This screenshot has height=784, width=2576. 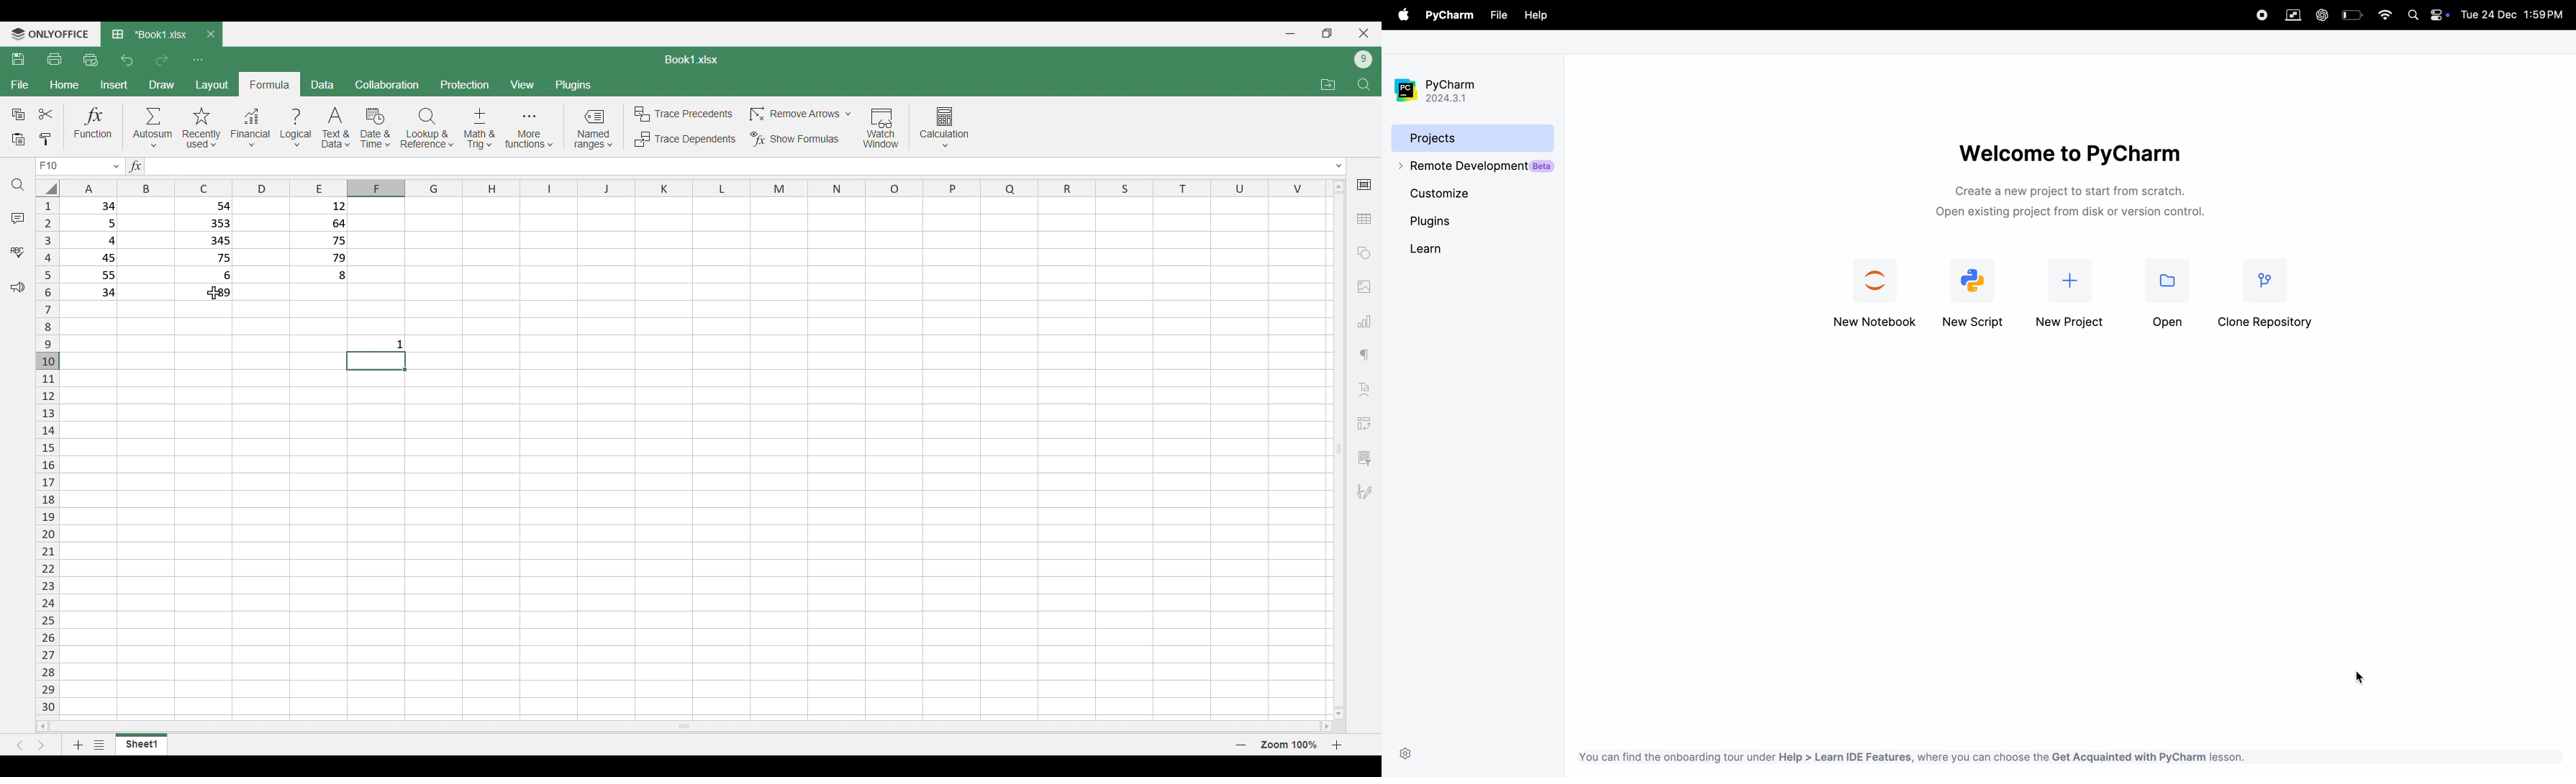 What do you see at coordinates (214, 293) in the screenshot?
I see `Cursor position unchanged` at bounding box center [214, 293].